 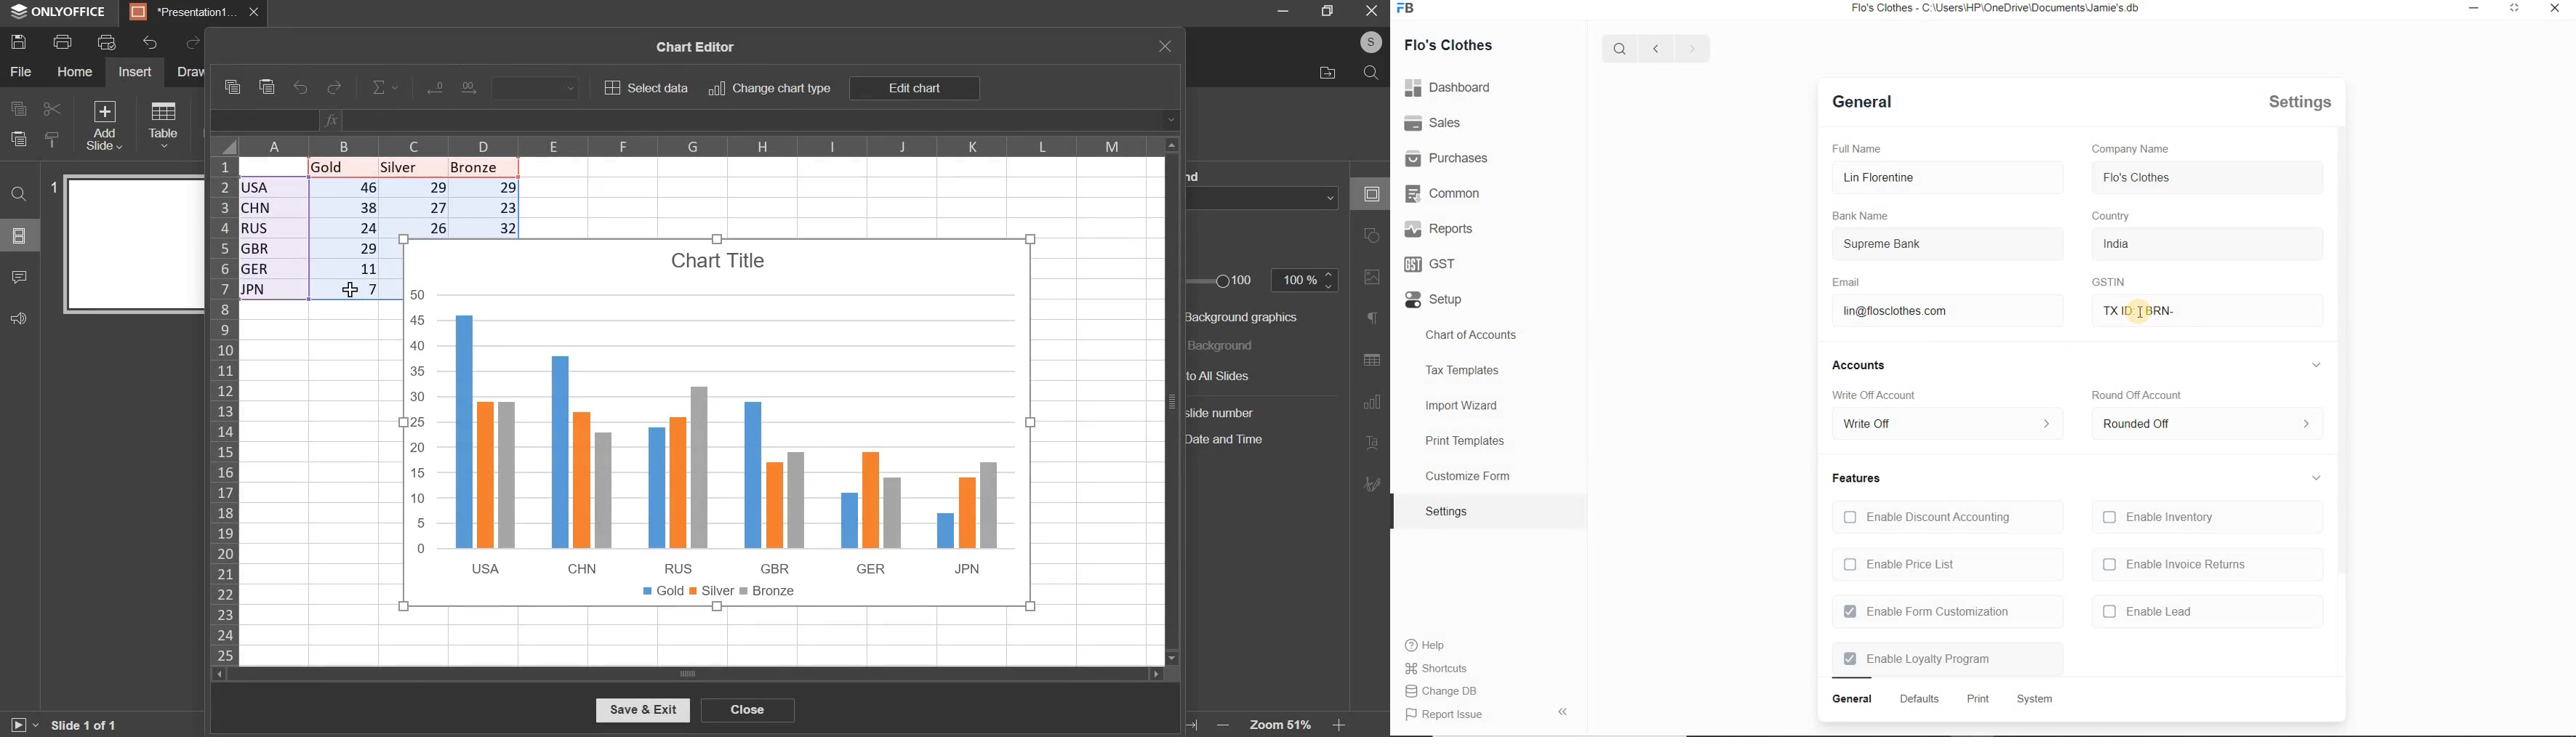 What do you see at coordinates (1878, 397) in the screenshot?
I see `Write Off account` at bounding box center [1878, 397].